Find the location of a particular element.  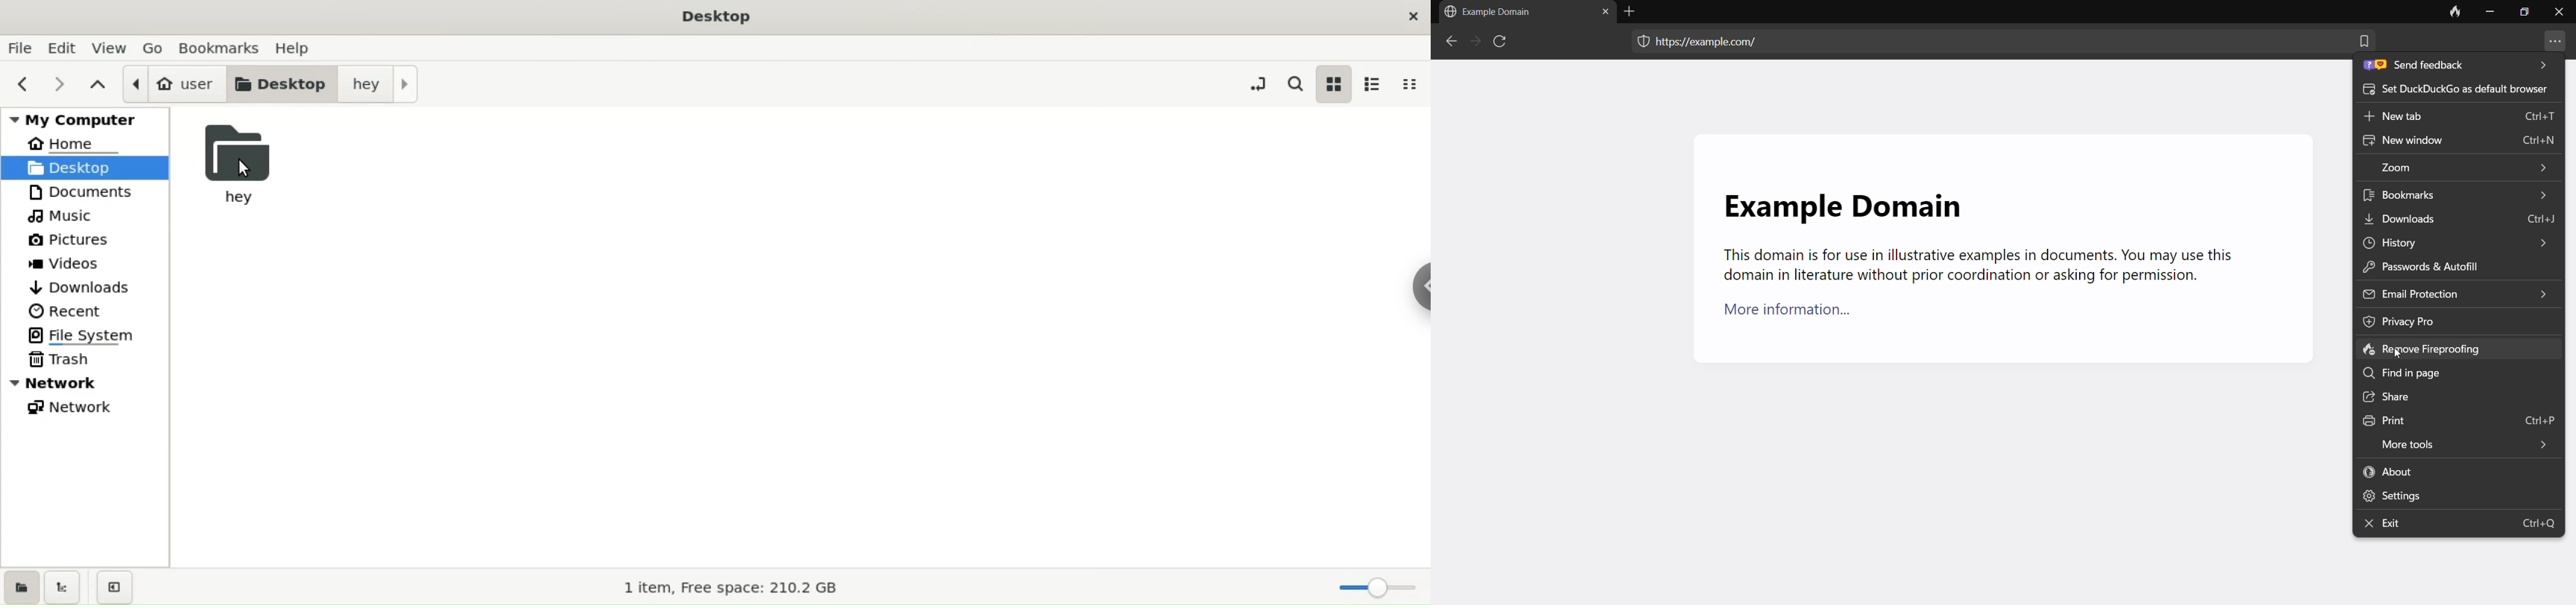

sidebar is located at coordinates (1411, 294).